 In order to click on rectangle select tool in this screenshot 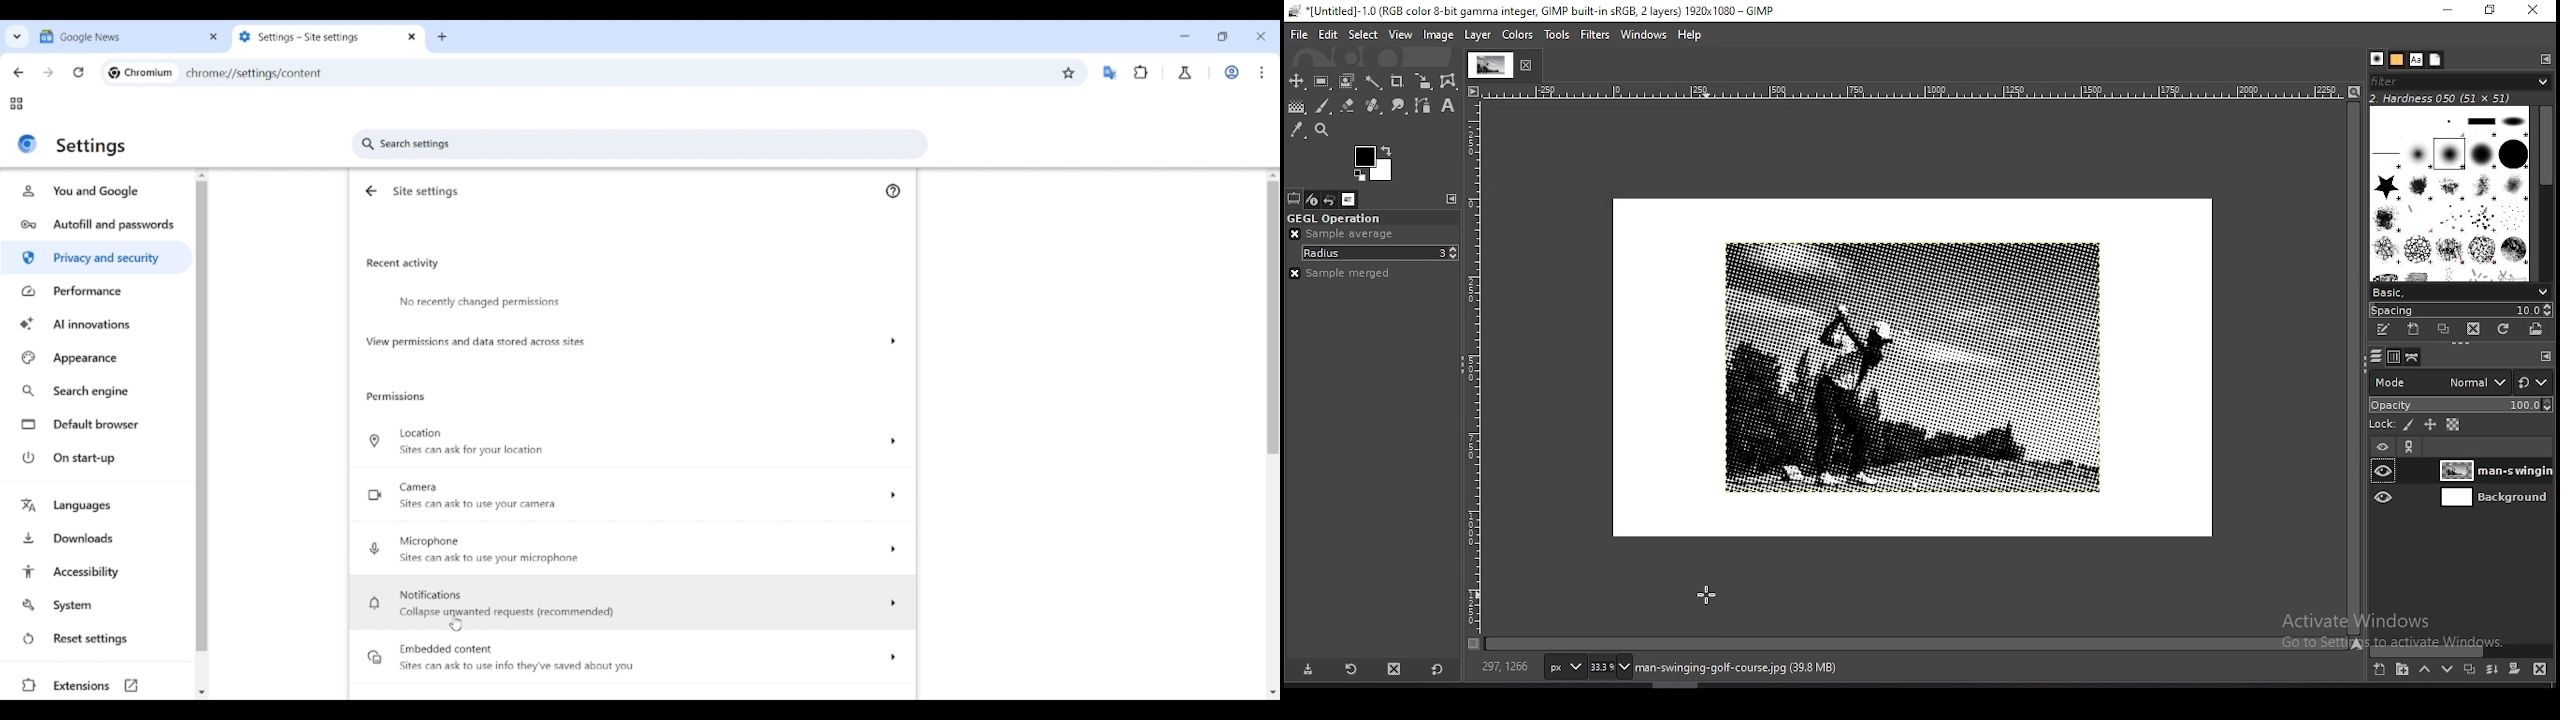, I will do `click(1322, 82)`.